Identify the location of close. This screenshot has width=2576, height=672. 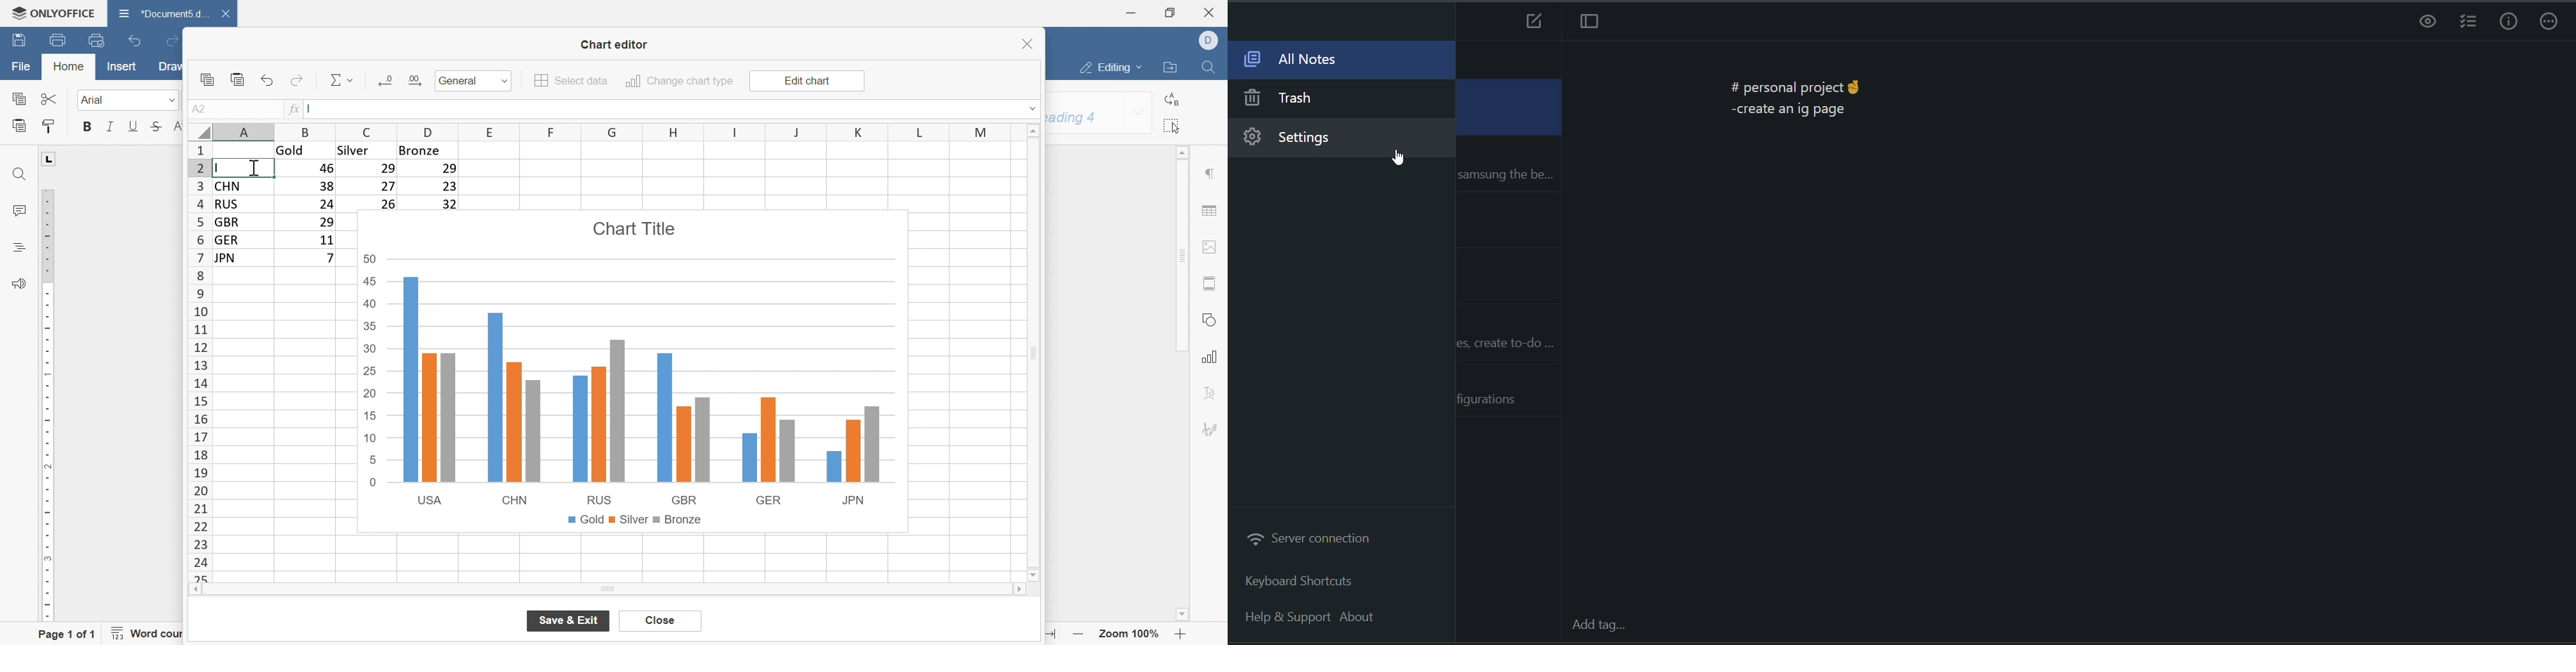
(1029, 44).